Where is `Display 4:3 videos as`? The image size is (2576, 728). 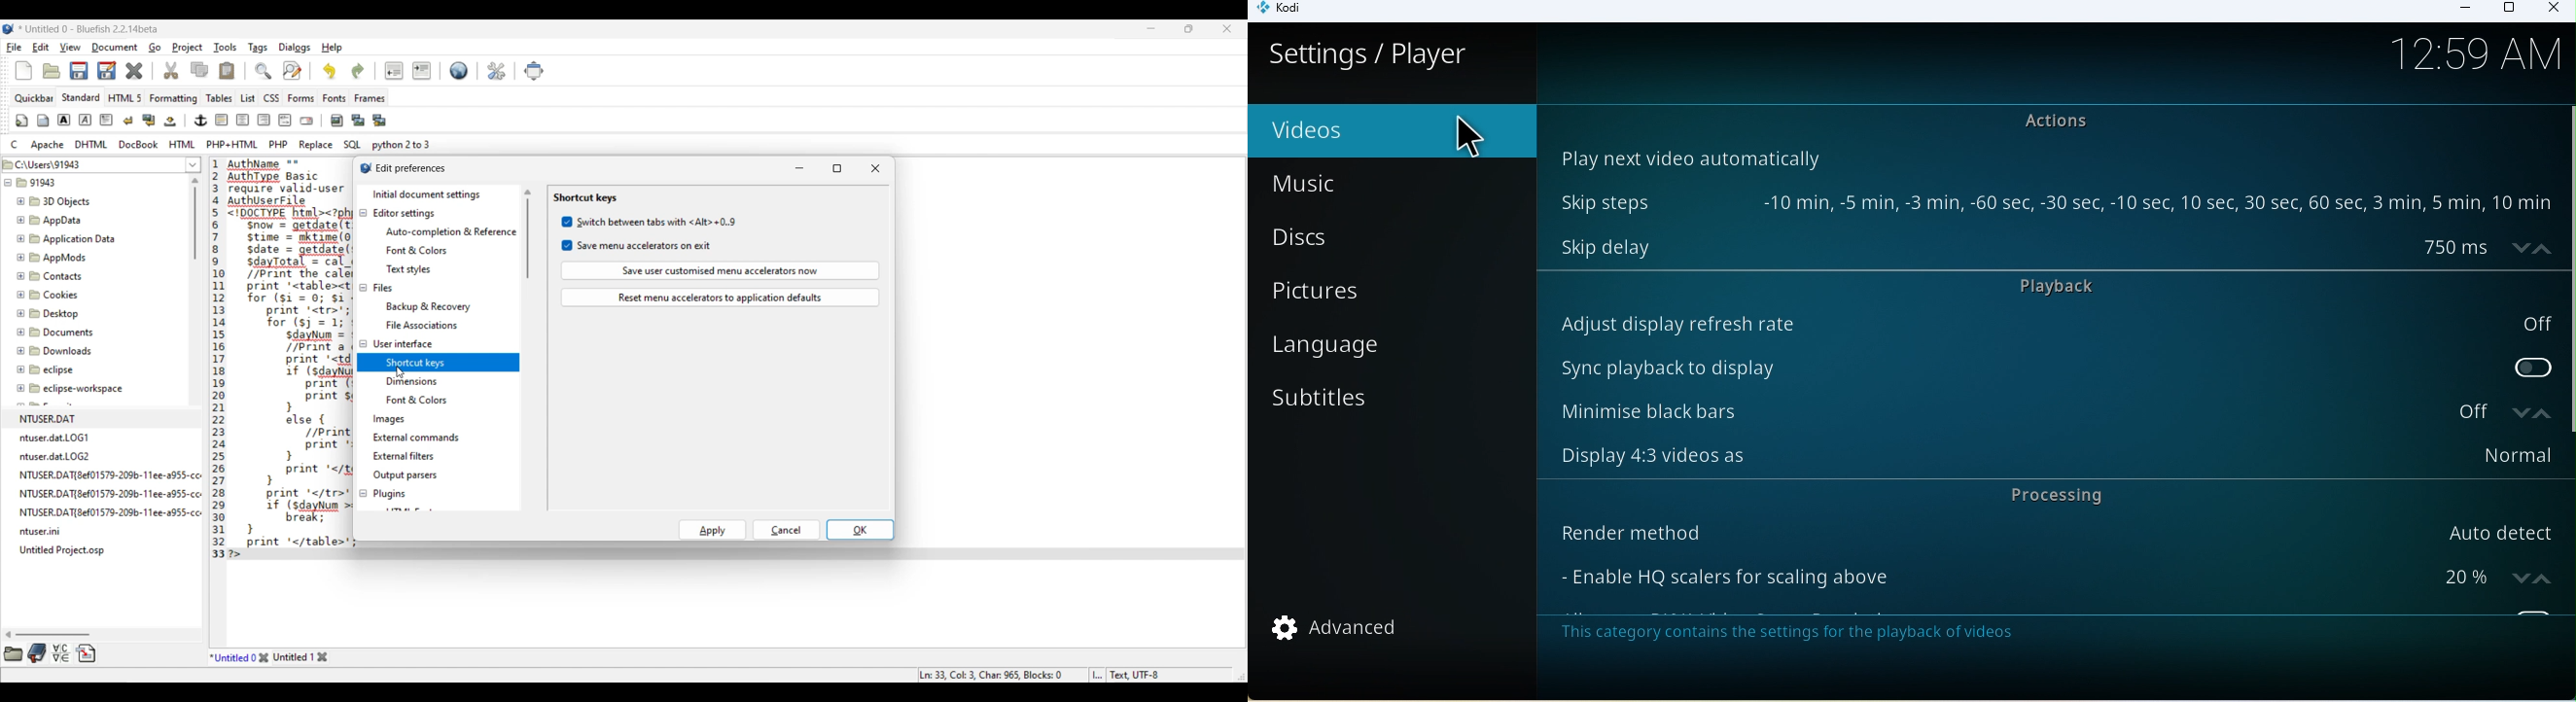
Display 4:3 videos as is located at coordinates (2049, 456).